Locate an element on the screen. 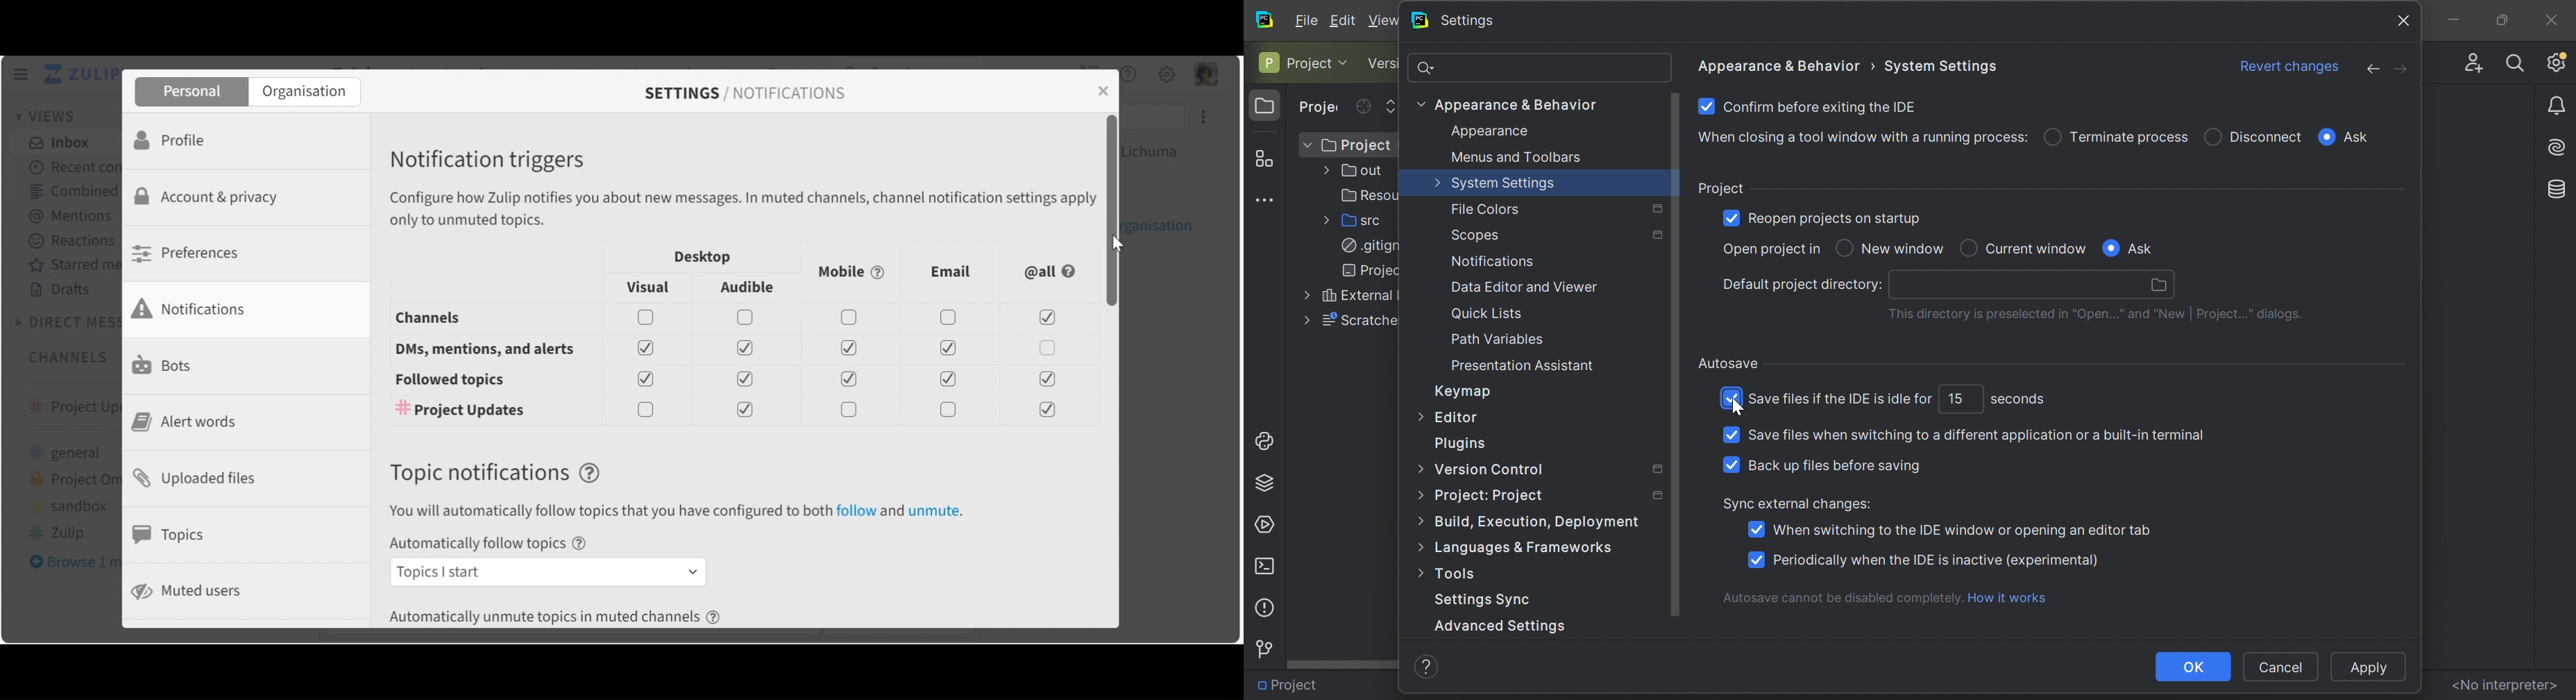 This screenshot has width=2576, height=700. Desktop is located at coordinates (699, 258).